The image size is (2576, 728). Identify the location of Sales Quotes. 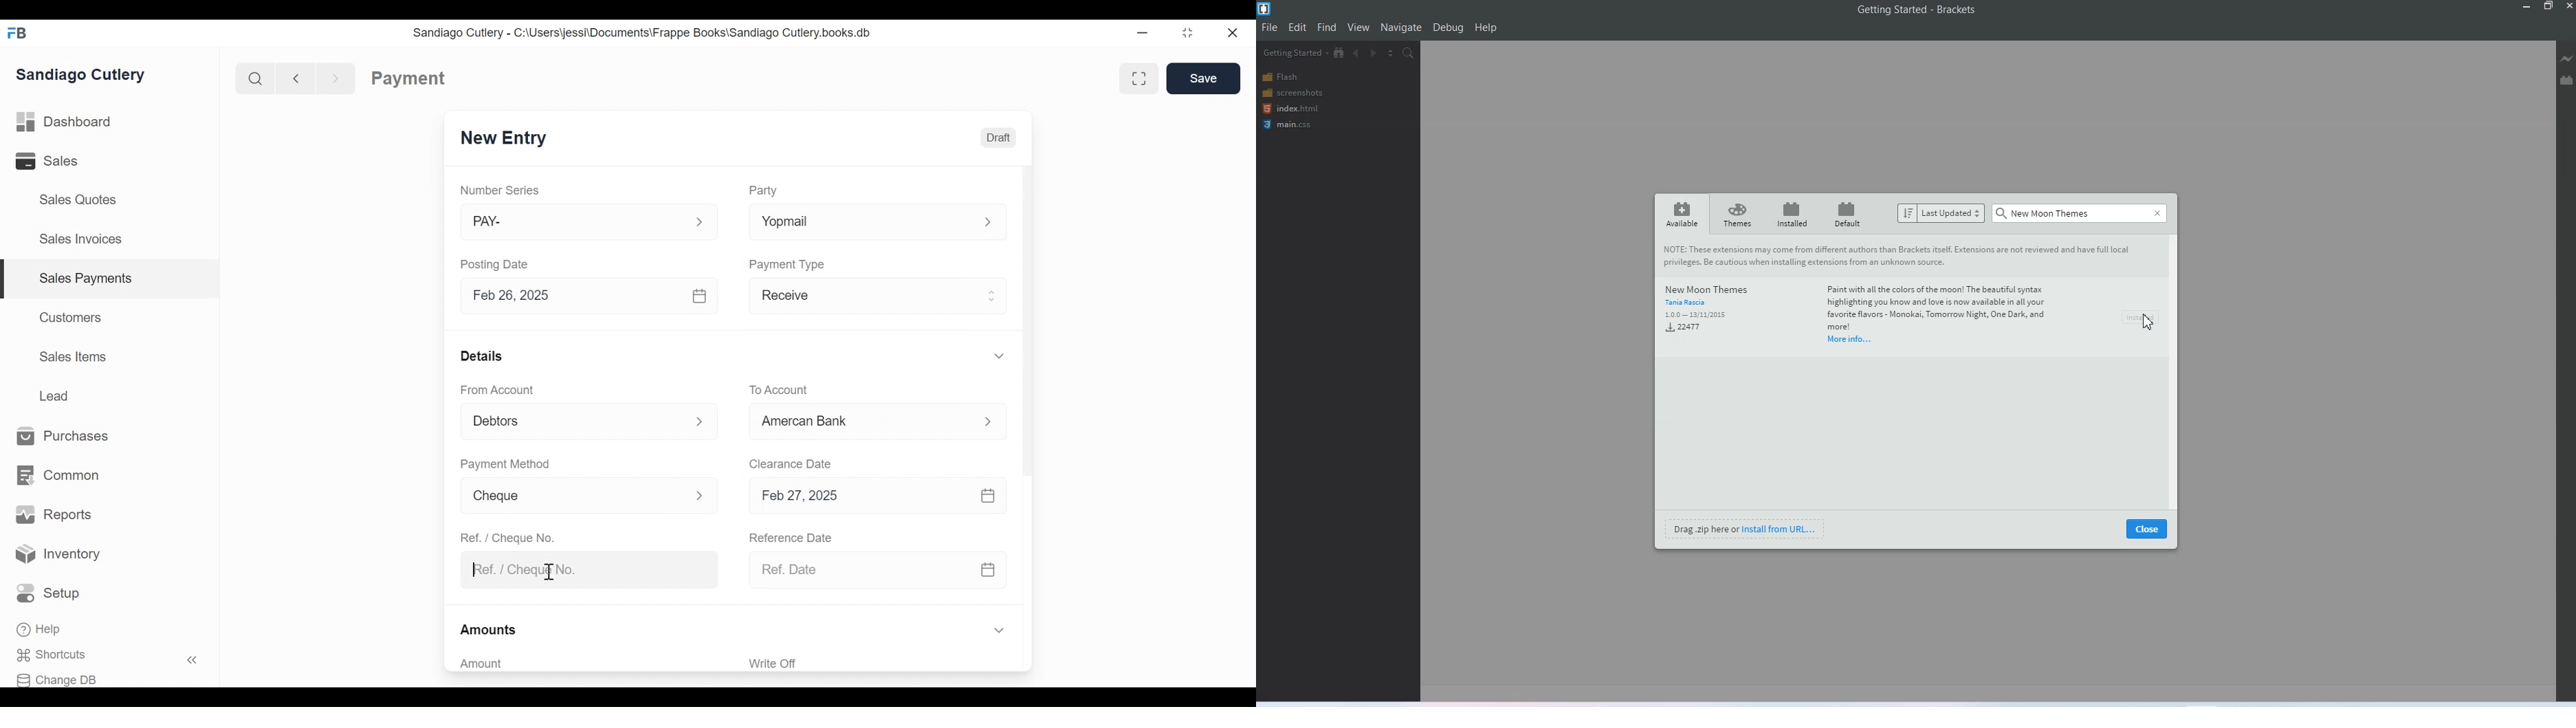
(77, 200).